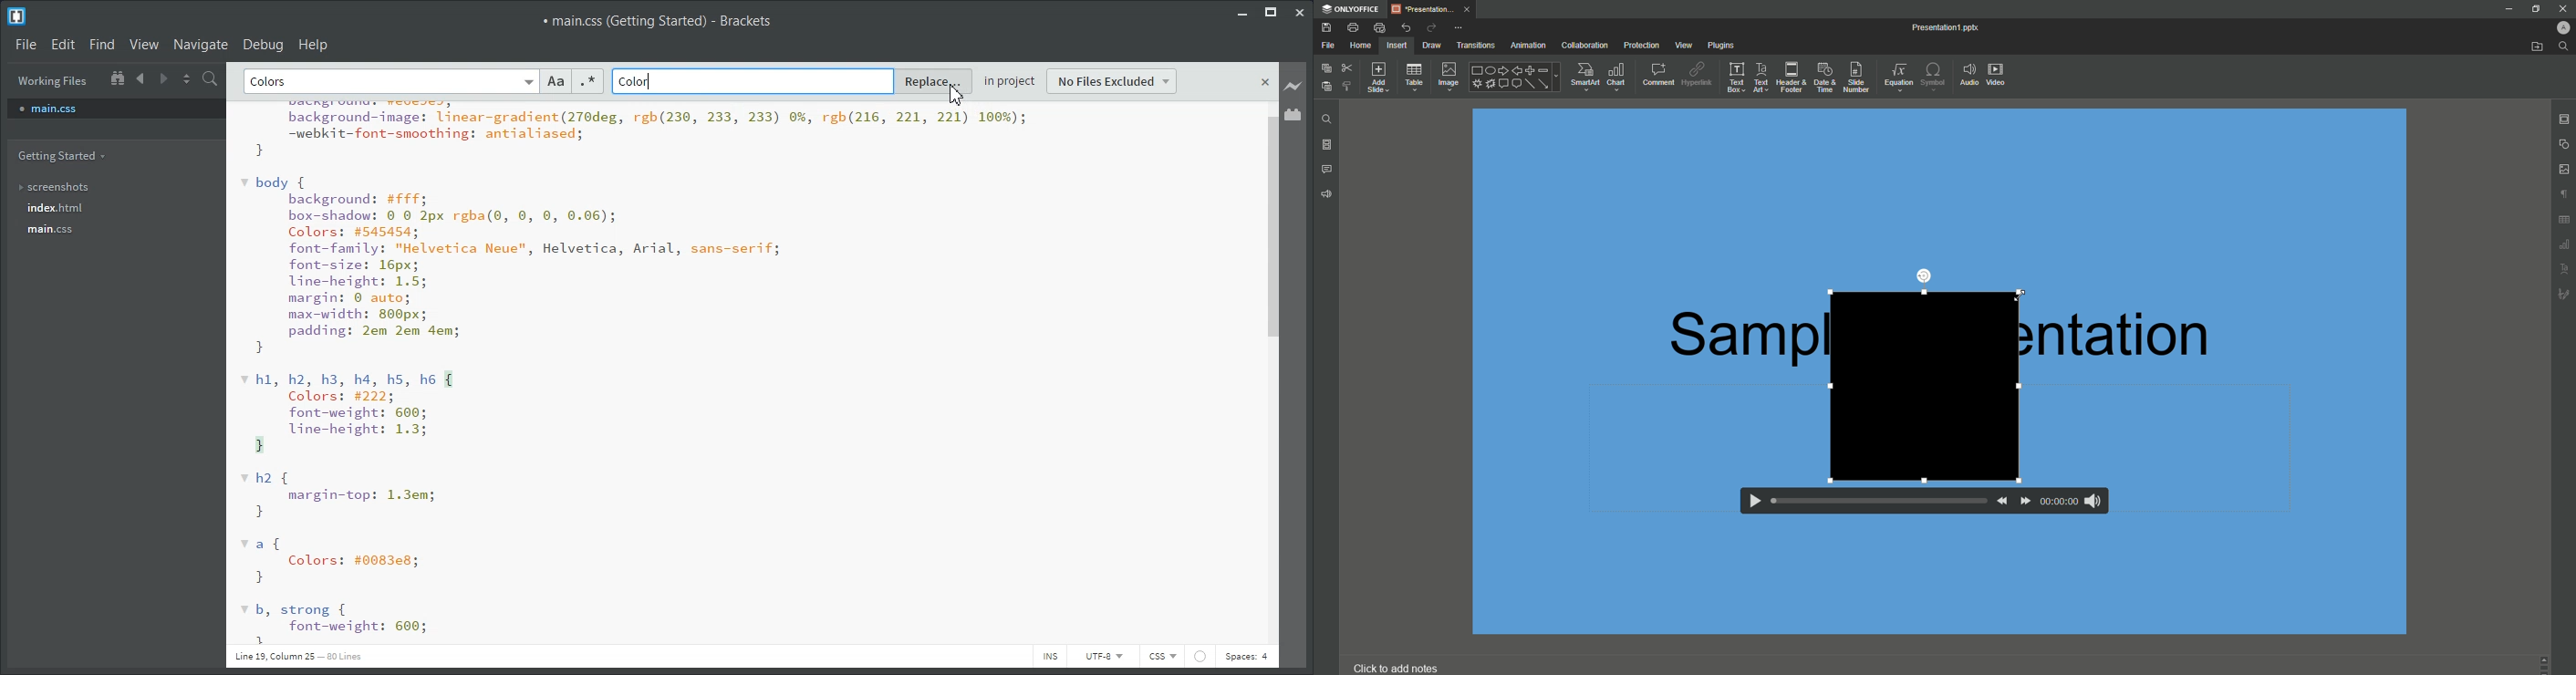 This screenshot has height=700, width=2576. Describe the element at coordinates (67, 229) in the screenshot. I see `main.css` at that location.